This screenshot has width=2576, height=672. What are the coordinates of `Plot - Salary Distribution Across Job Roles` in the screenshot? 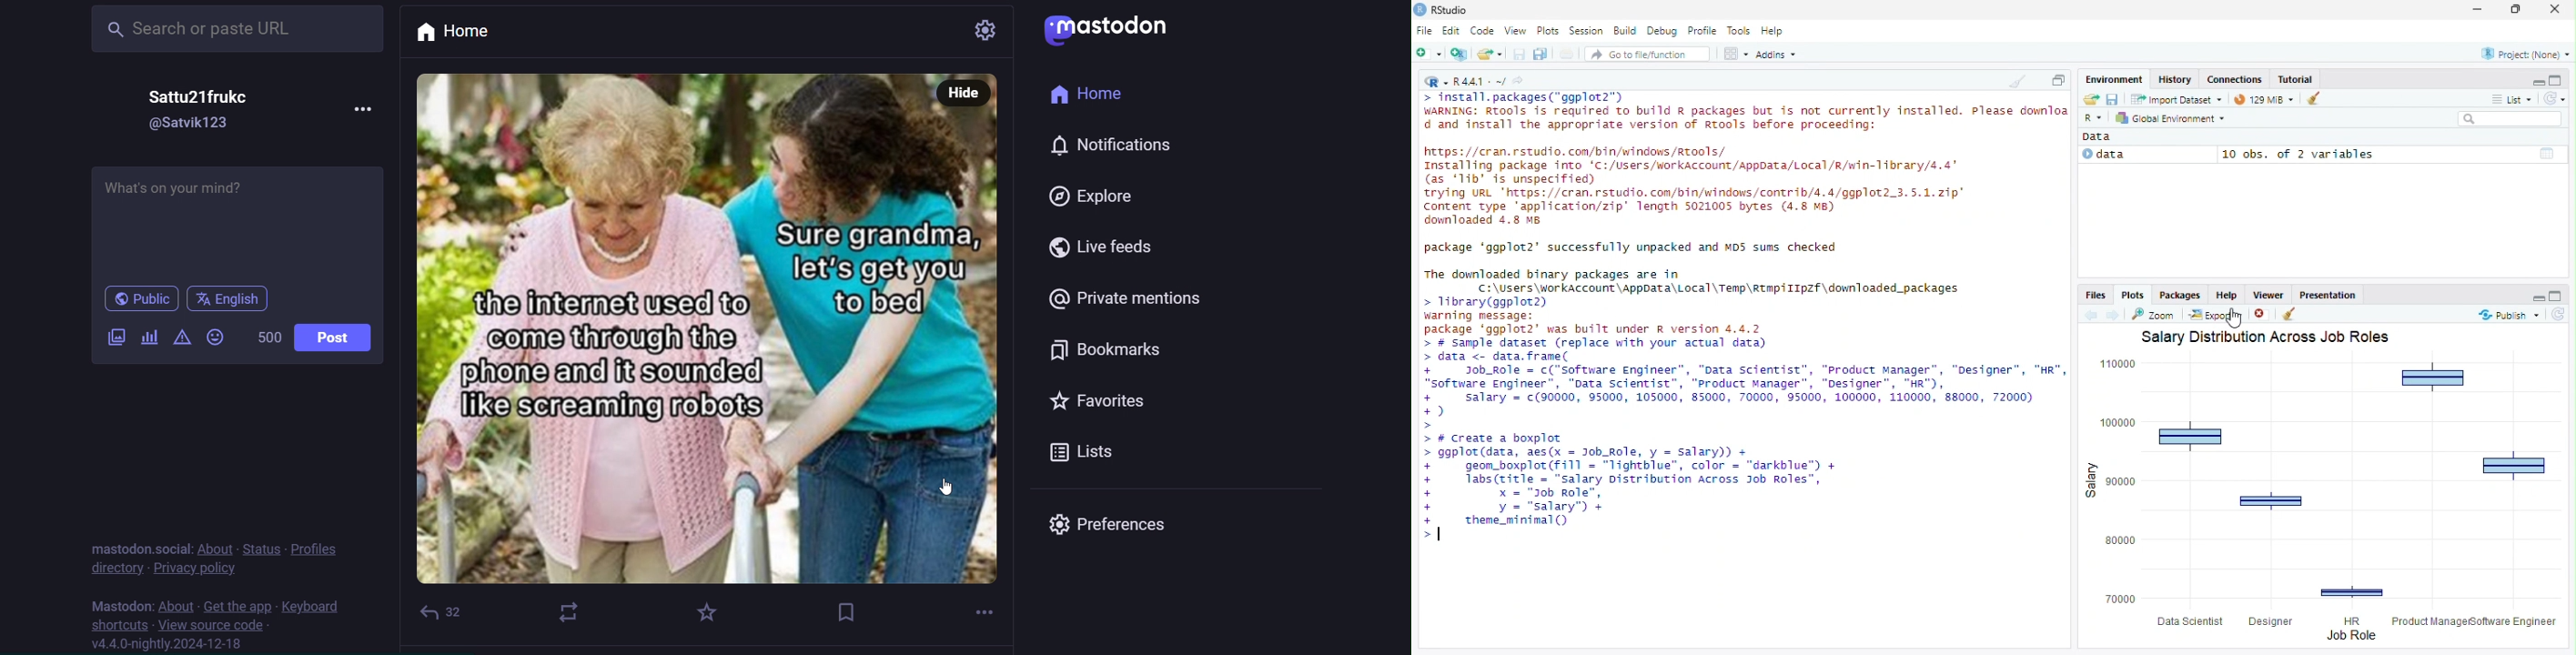 It's located at (2327, 489).